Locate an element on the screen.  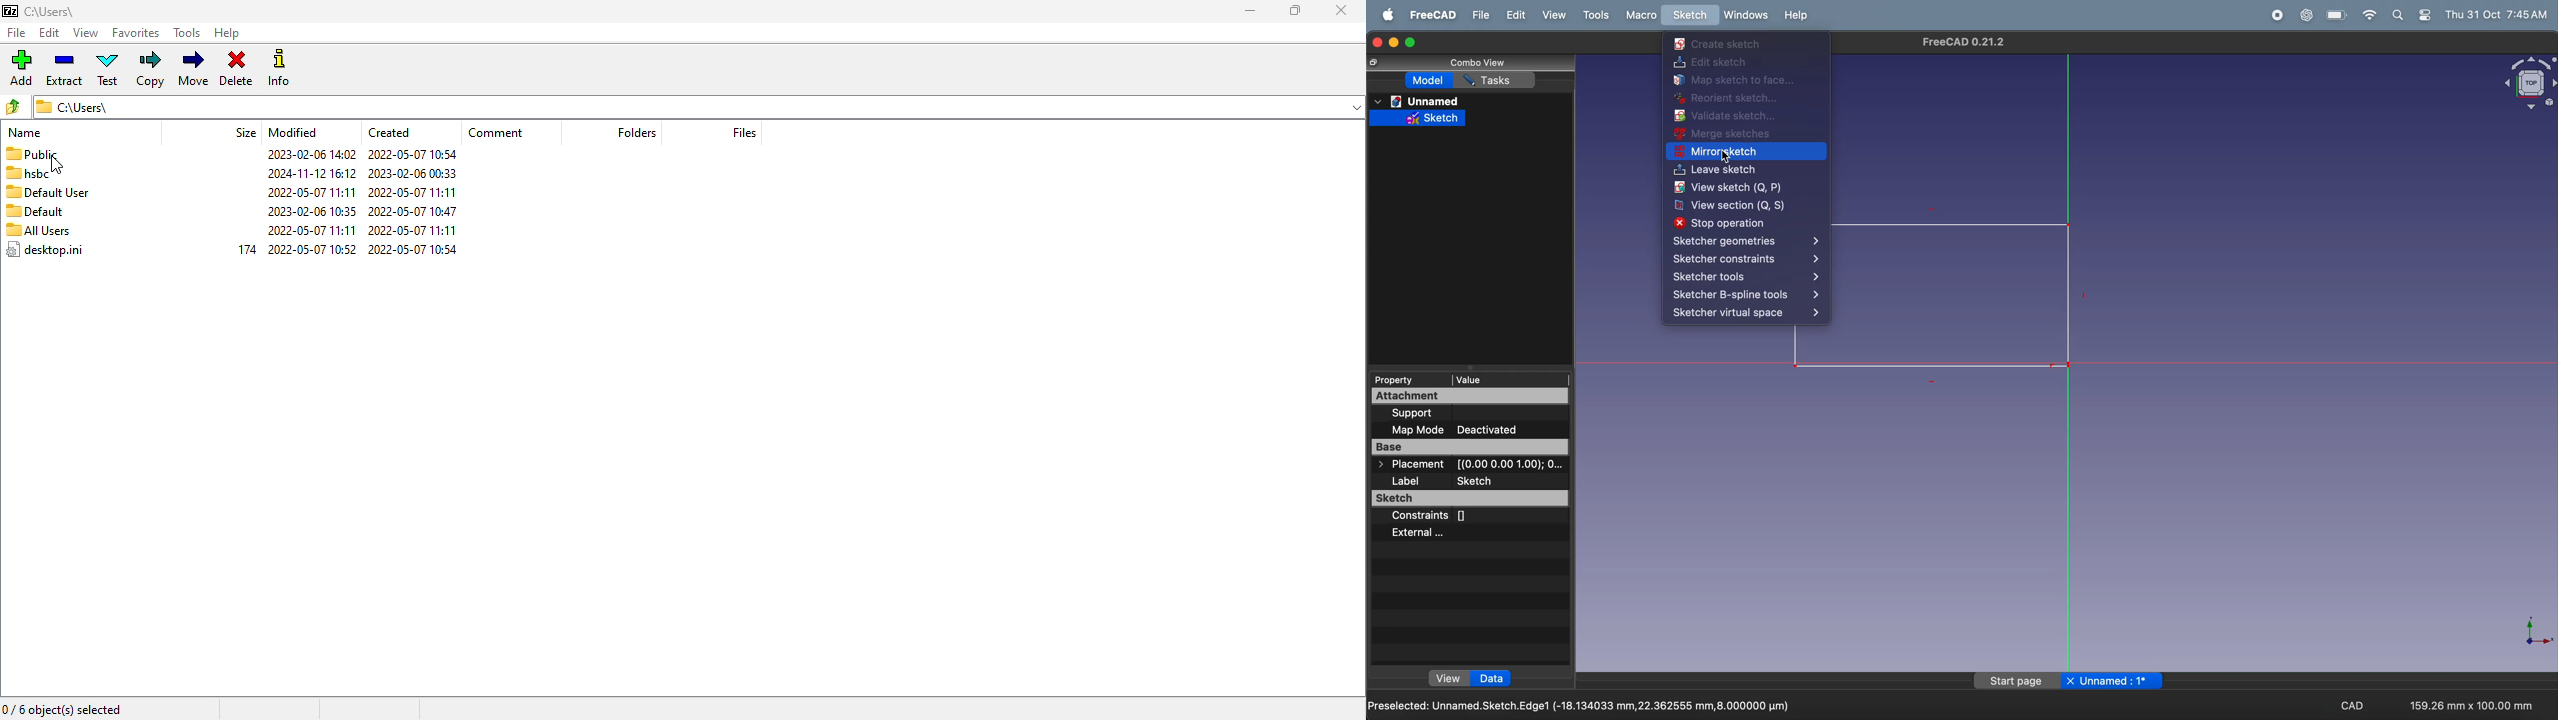
combo view is located at coordinates (1477, 62).